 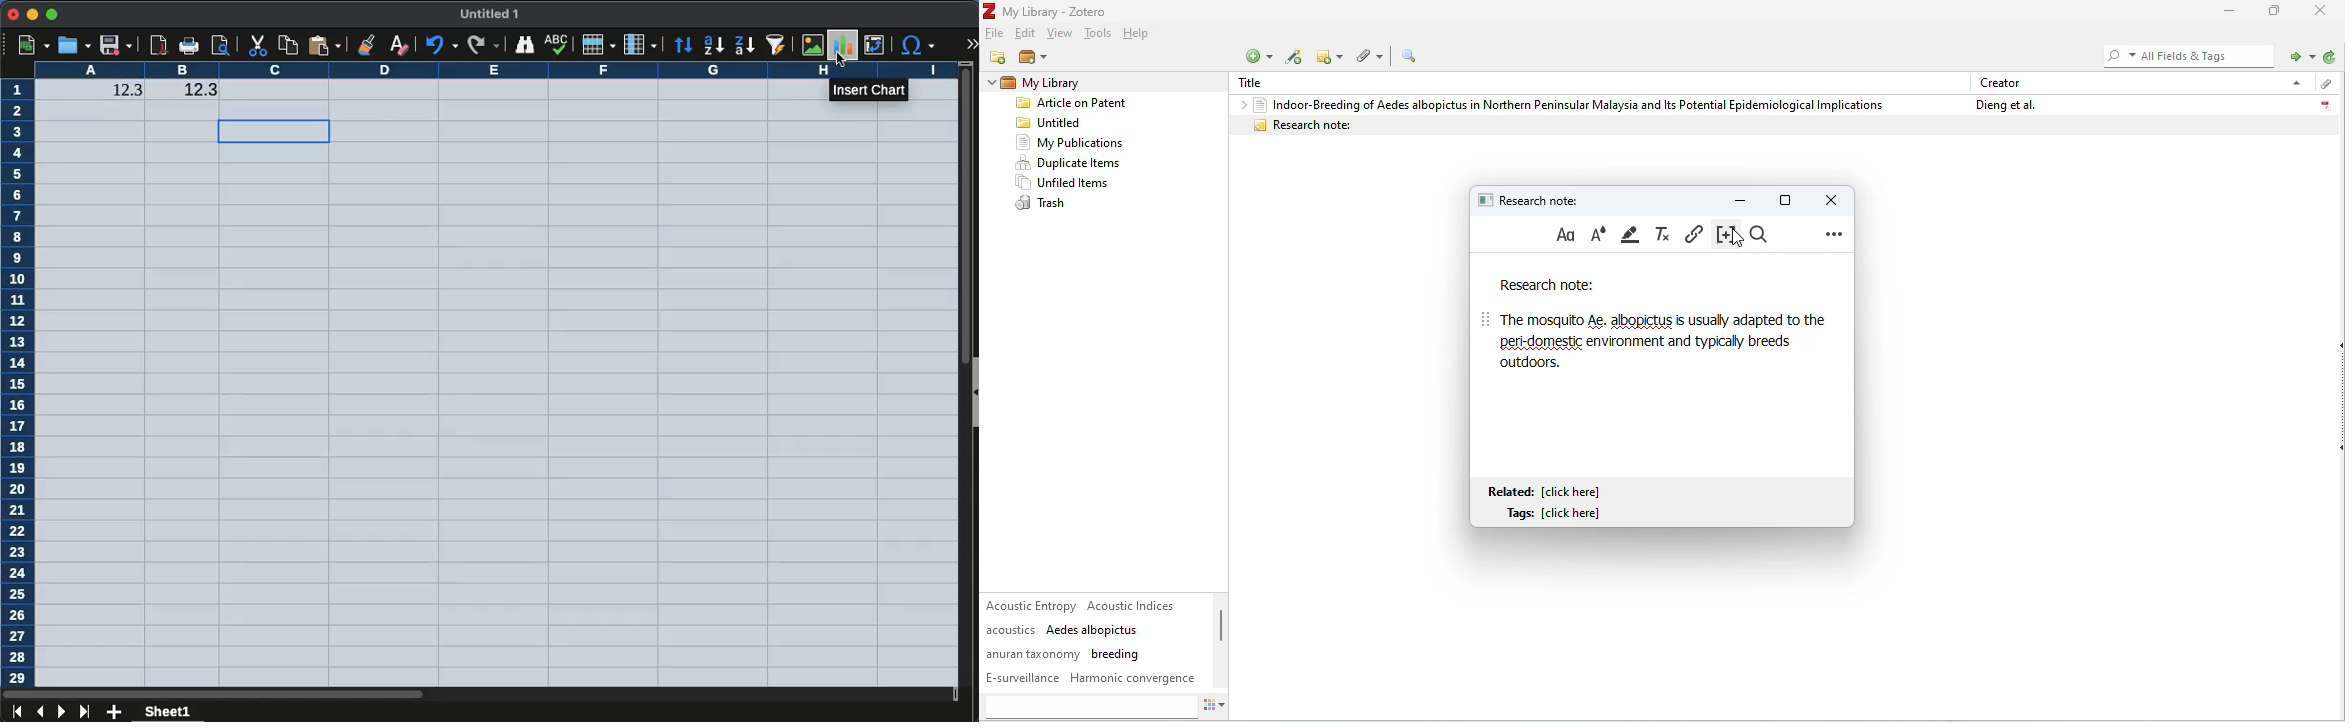 What do you see at coordinates (972, 43) in the screenshot?
I see `expand` at bounding box center [972, 43].